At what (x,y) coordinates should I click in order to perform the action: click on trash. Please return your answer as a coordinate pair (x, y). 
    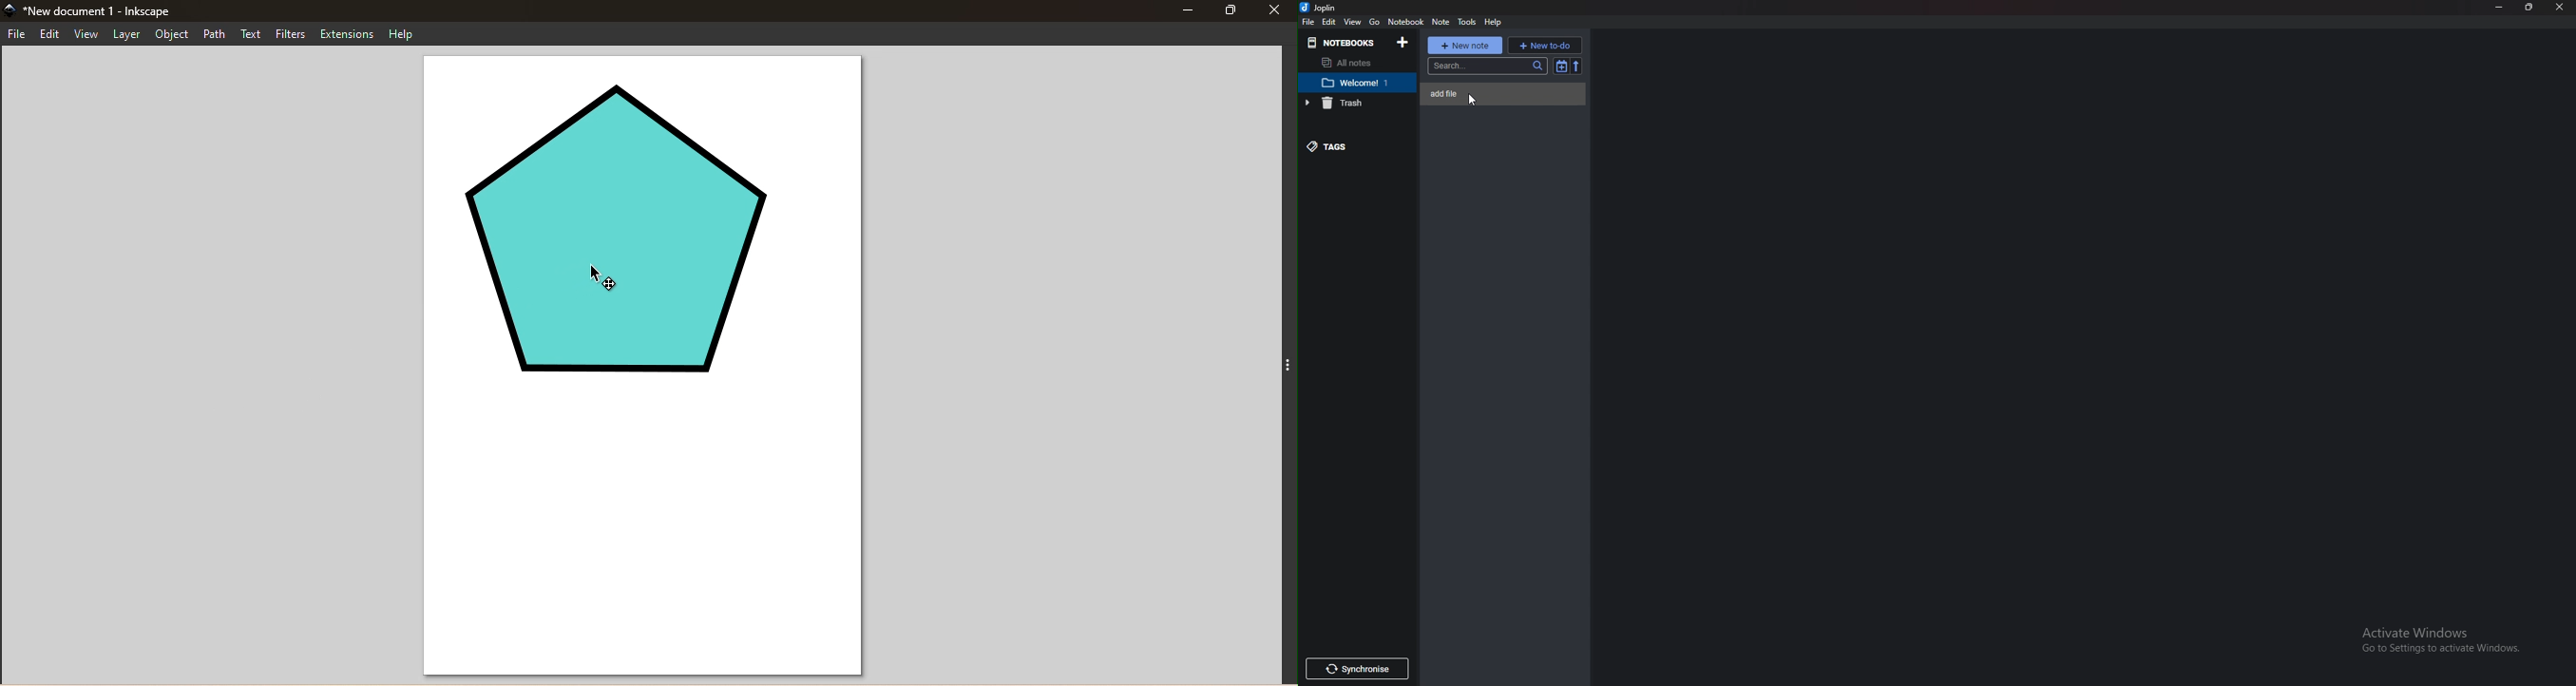
    Looking at the image, I should click on (1350, 103).